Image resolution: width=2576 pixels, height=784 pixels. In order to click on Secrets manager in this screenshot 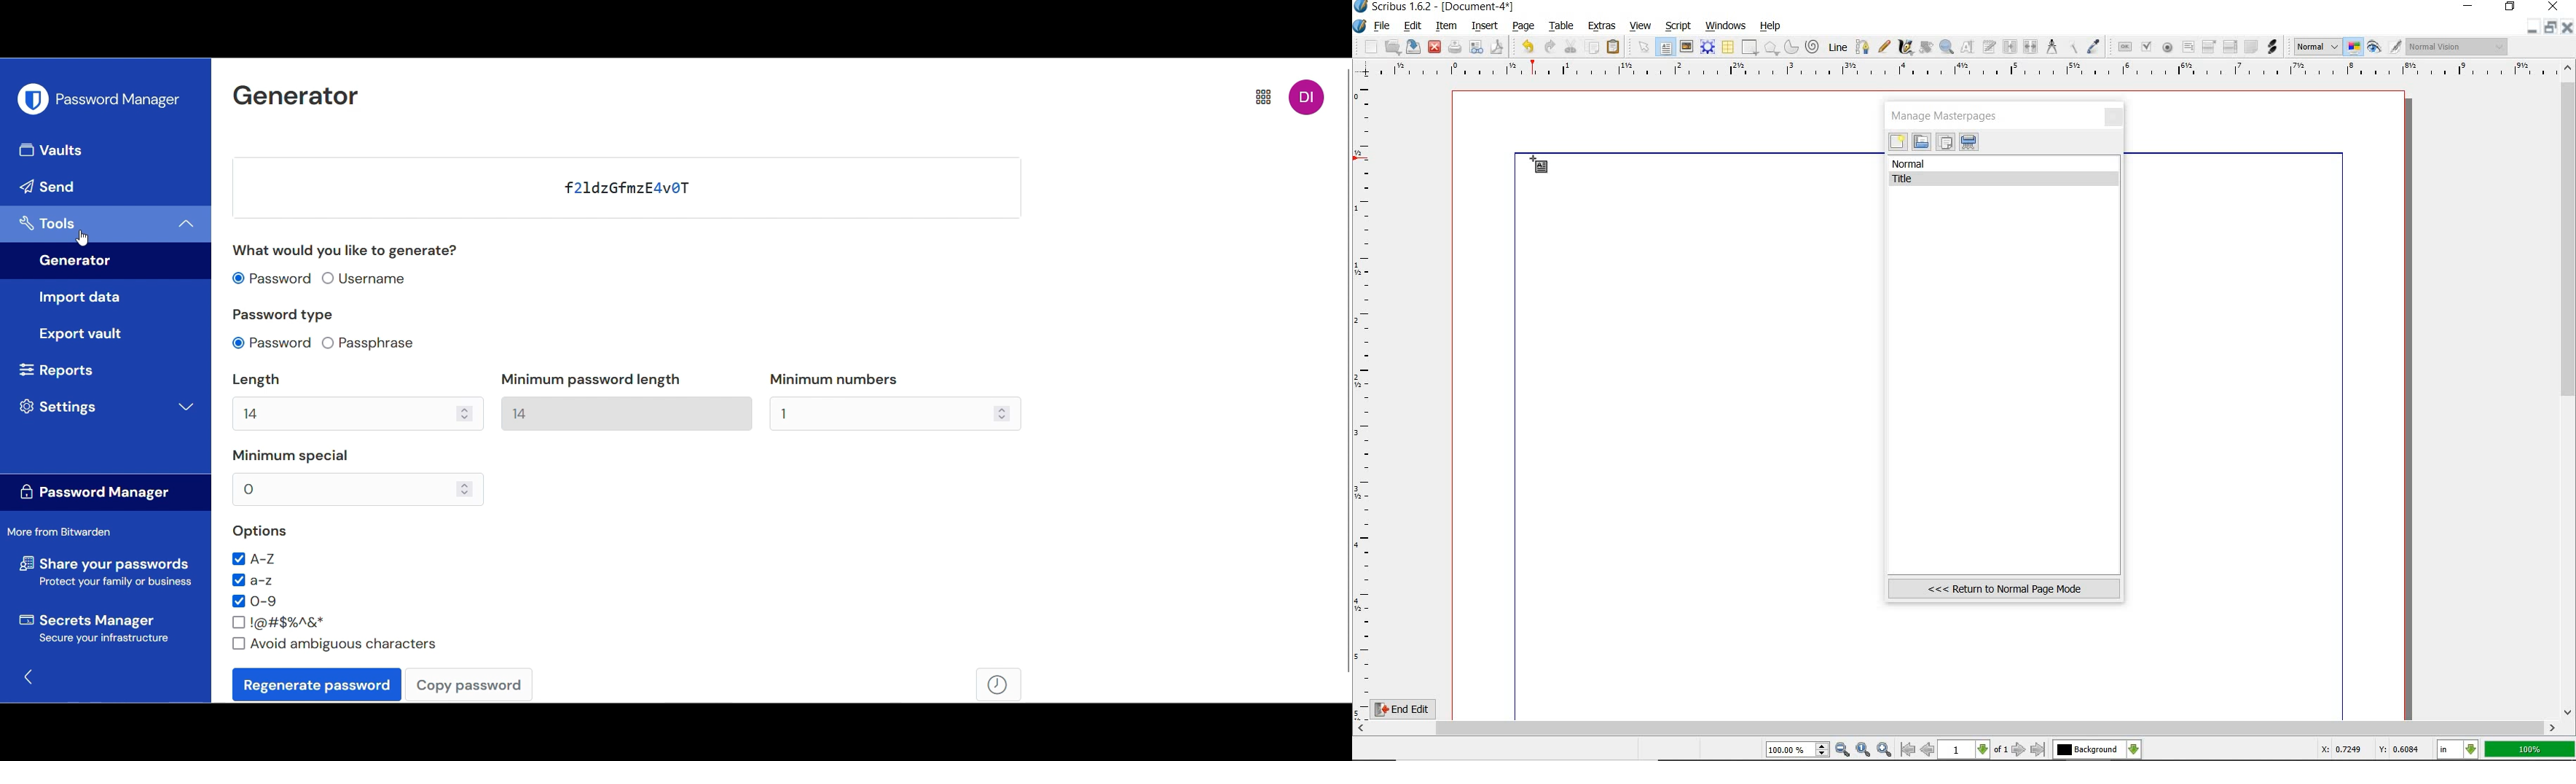, I will do `click(105, 628)`.